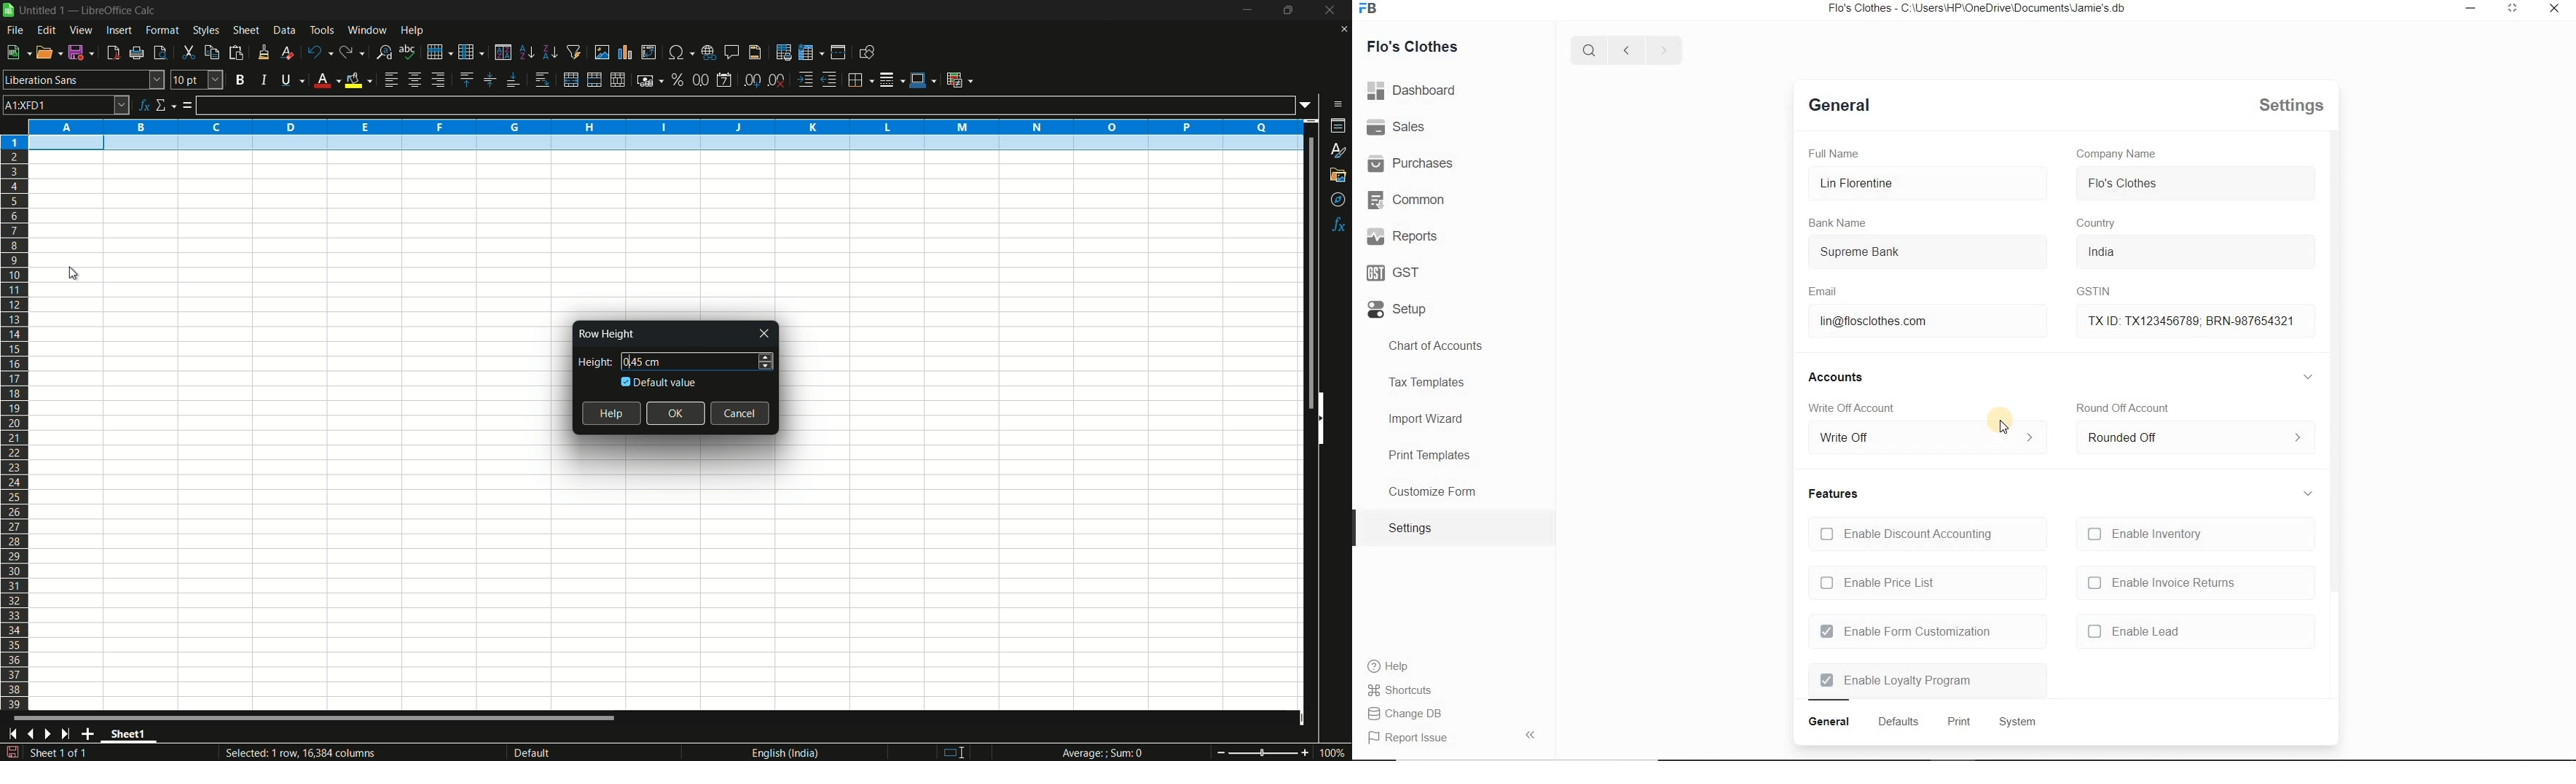  Describe the element at coordinates (810, 53) in the screenshot. I see `freeze rows and columns` at that location.